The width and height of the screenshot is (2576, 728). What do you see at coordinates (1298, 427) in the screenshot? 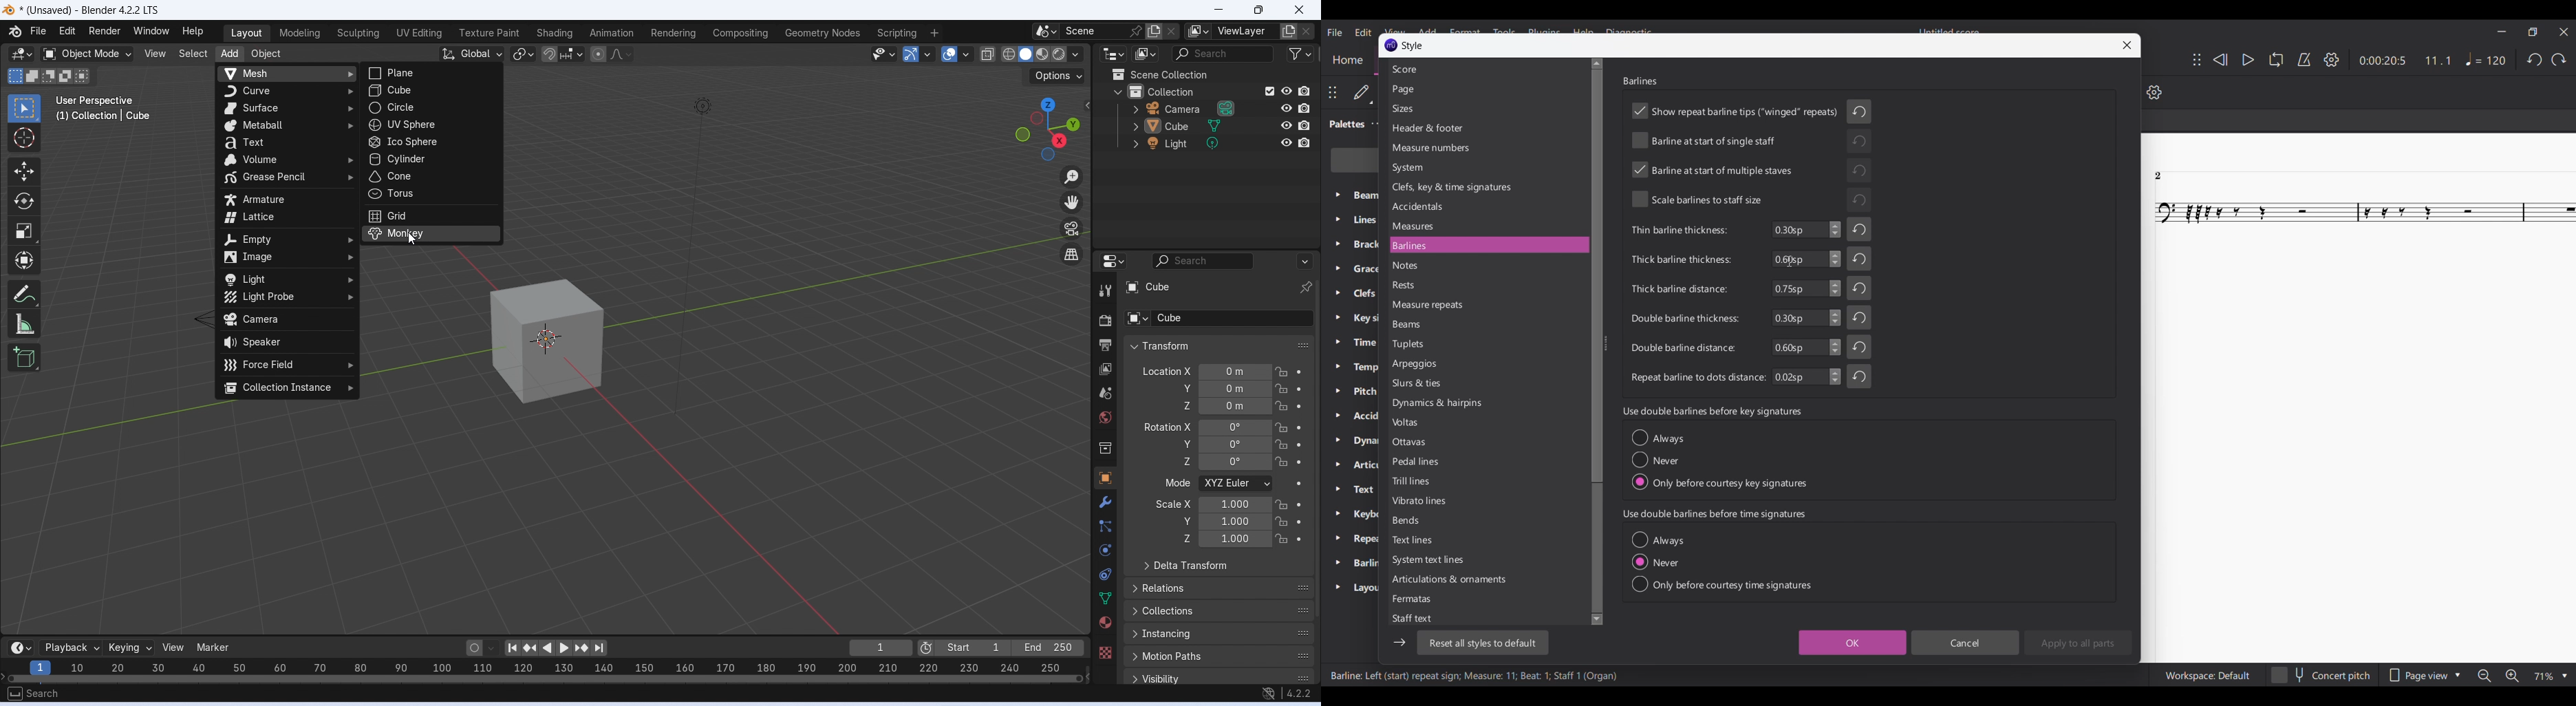
I see `animate property` at bounding box center [1298, 427].